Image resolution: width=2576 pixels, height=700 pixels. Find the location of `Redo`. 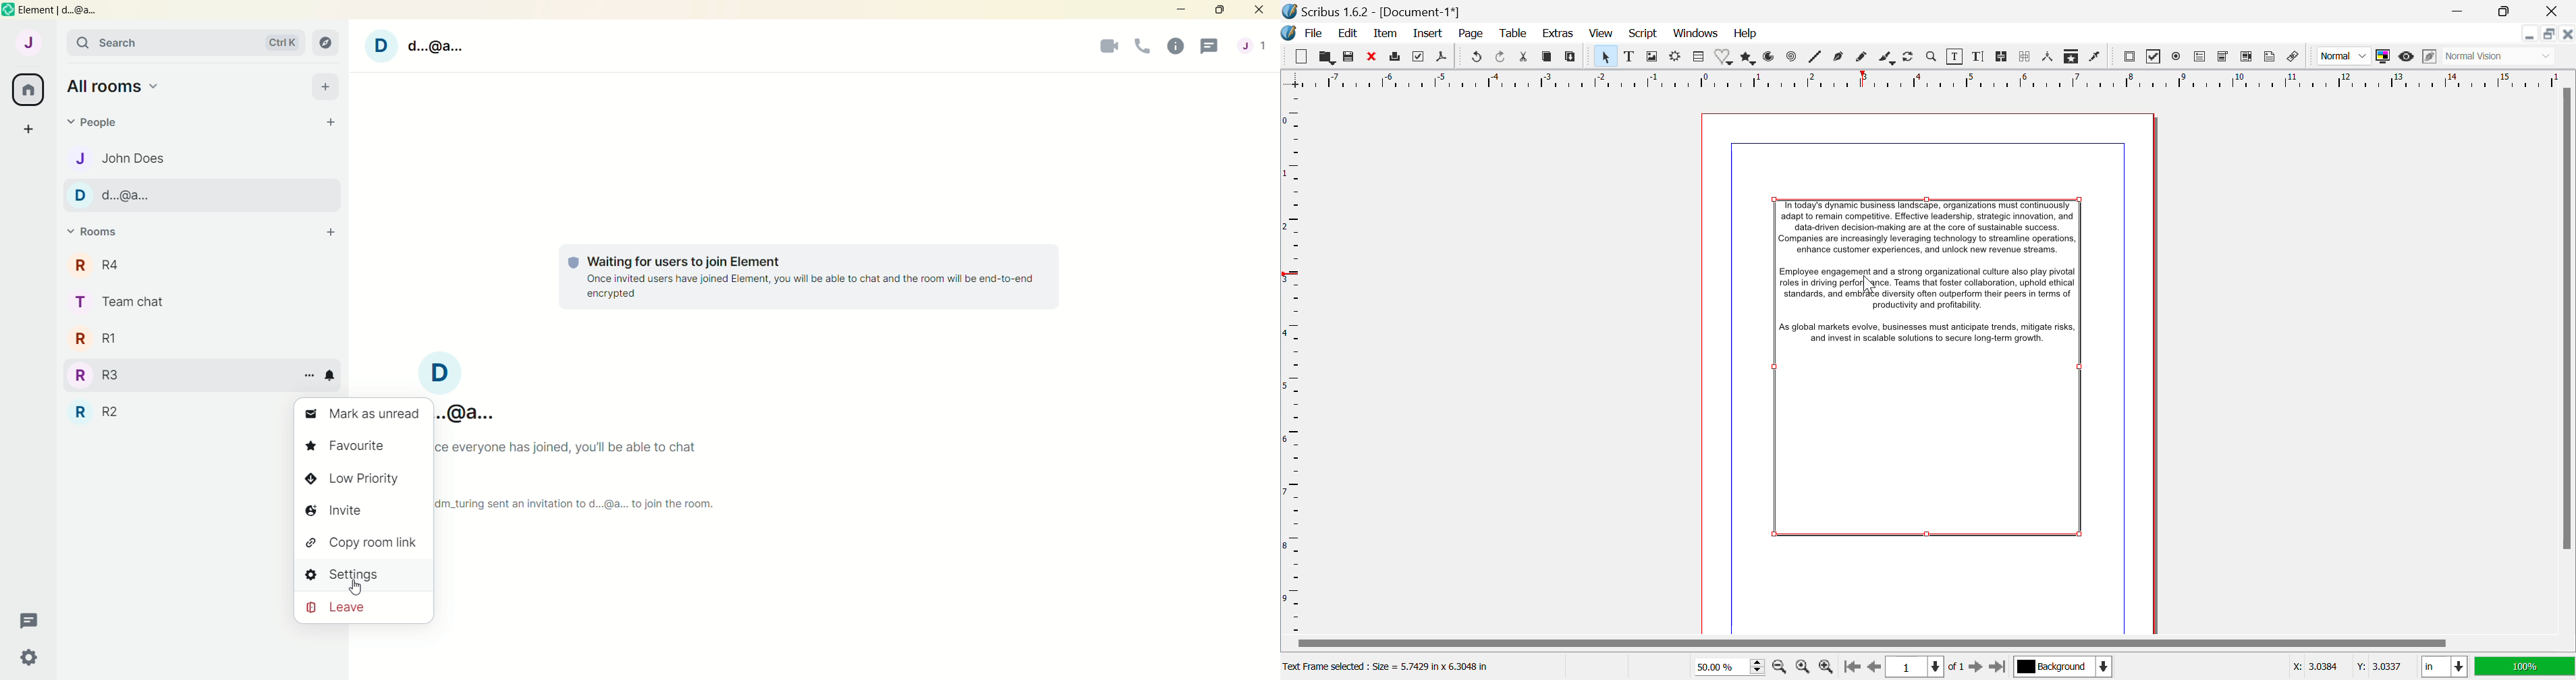

Redo is located at coordinates (1502, 57).